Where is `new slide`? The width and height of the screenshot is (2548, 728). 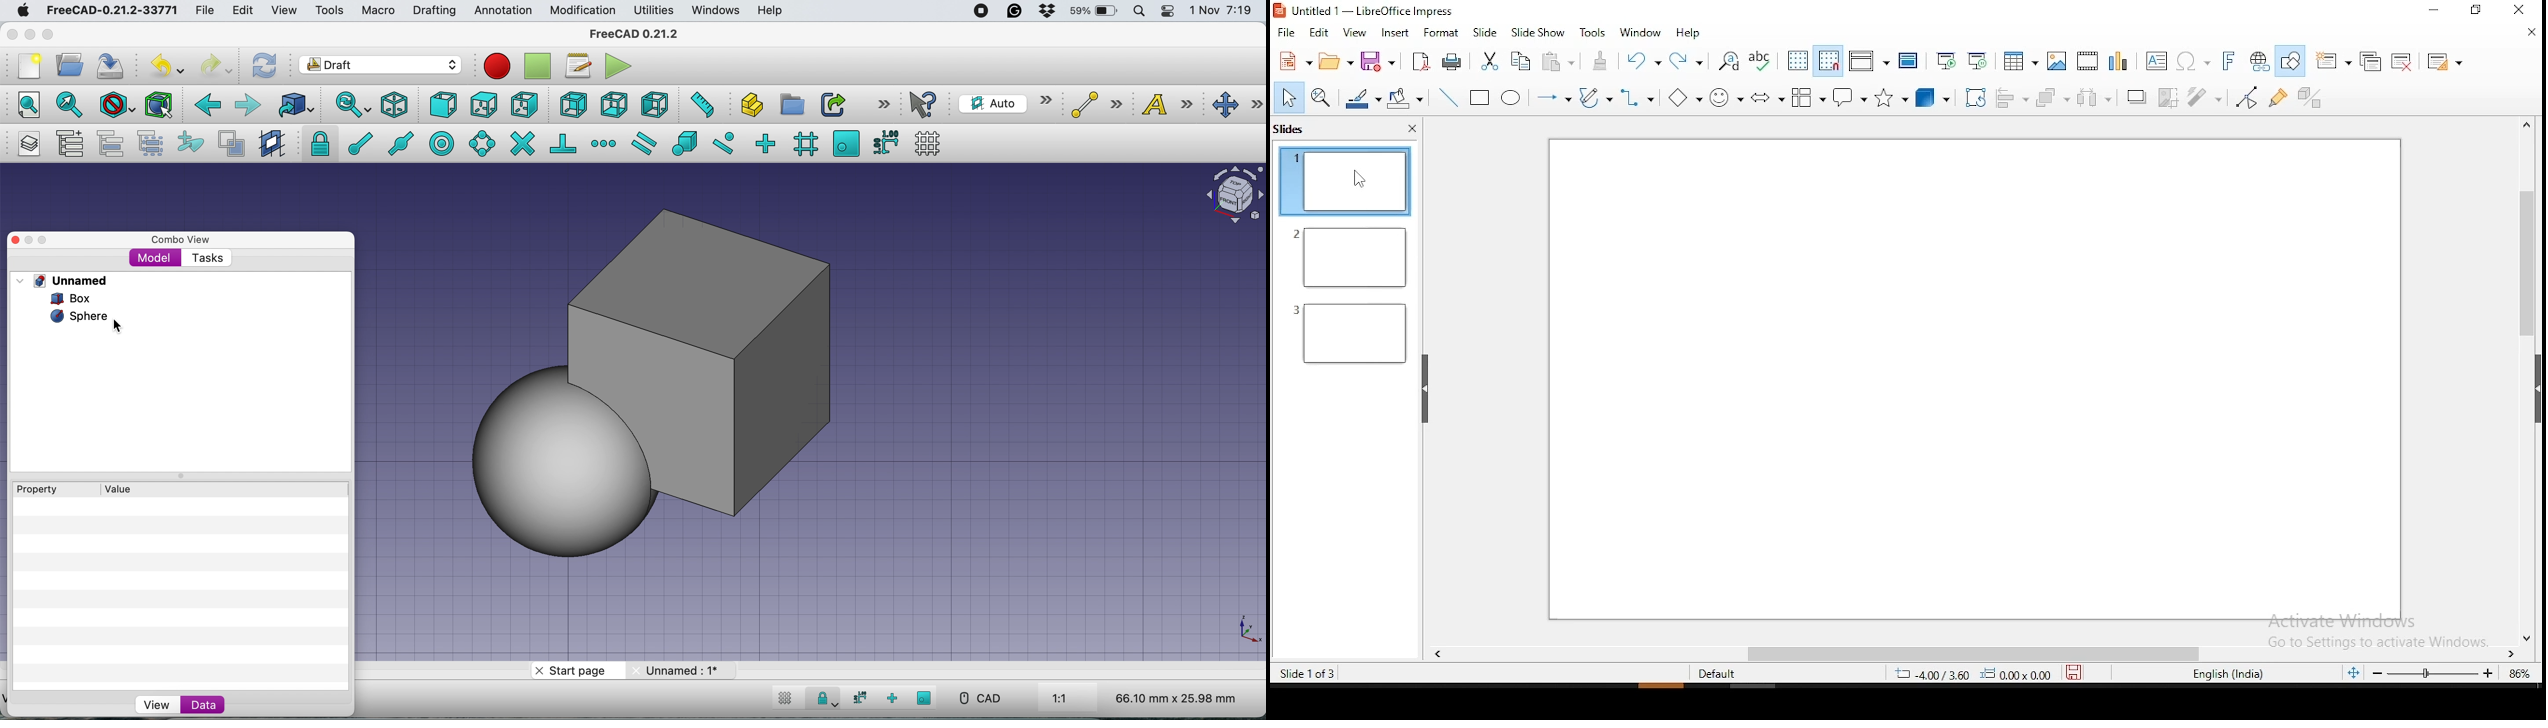
new slide is located at coordinates (2331, 60).